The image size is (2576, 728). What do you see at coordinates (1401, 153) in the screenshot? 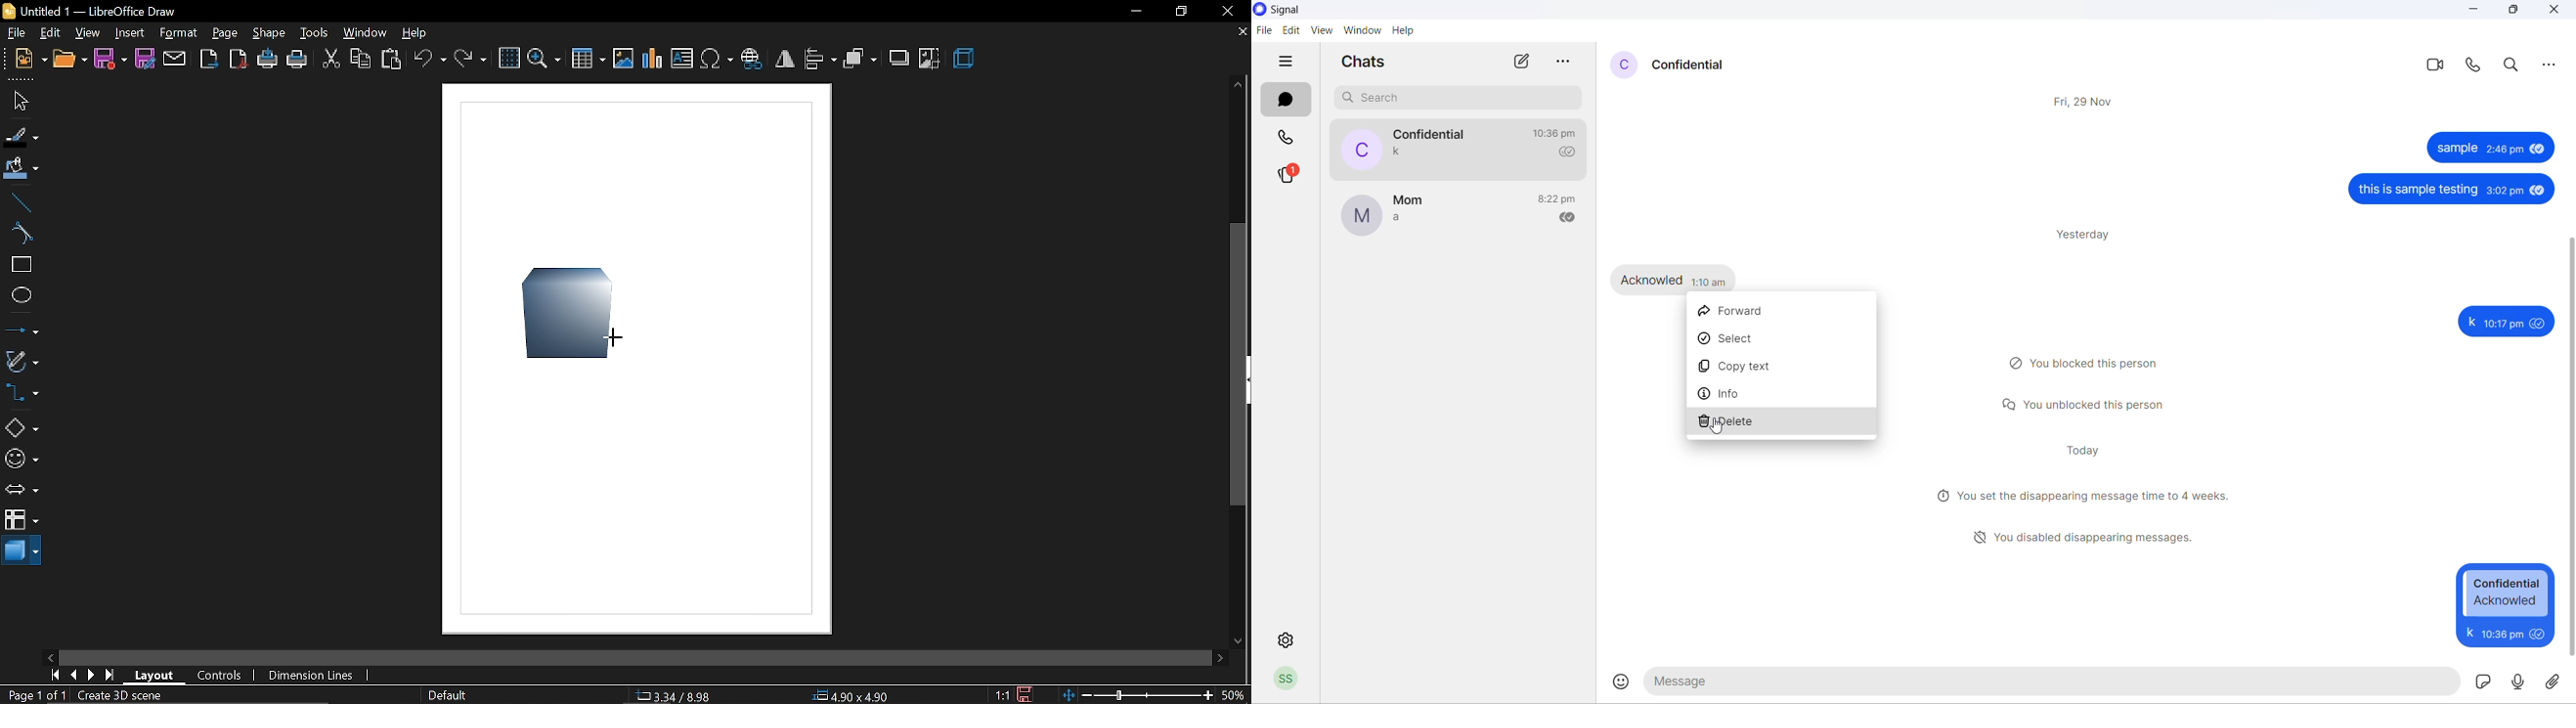
I see `last message` at bounding box center [1401, 153].